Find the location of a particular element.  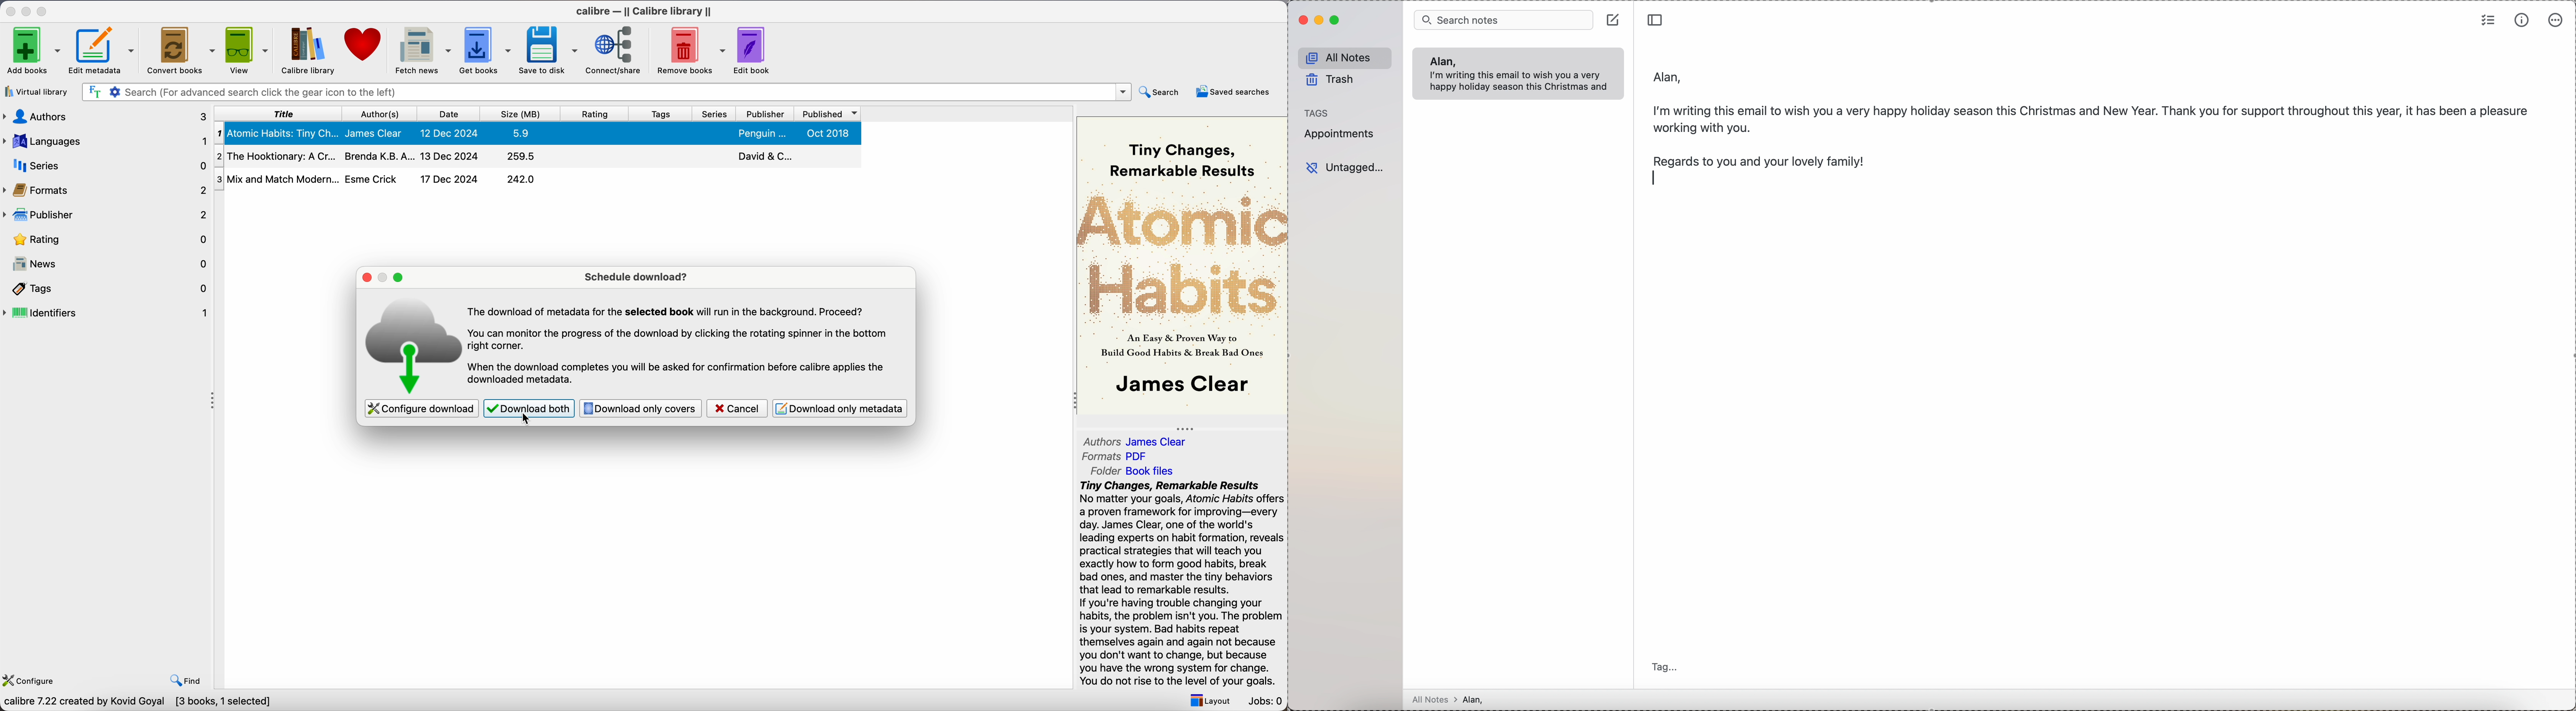

Calibre - || Calibre library || is located at coordinates (641, 12).